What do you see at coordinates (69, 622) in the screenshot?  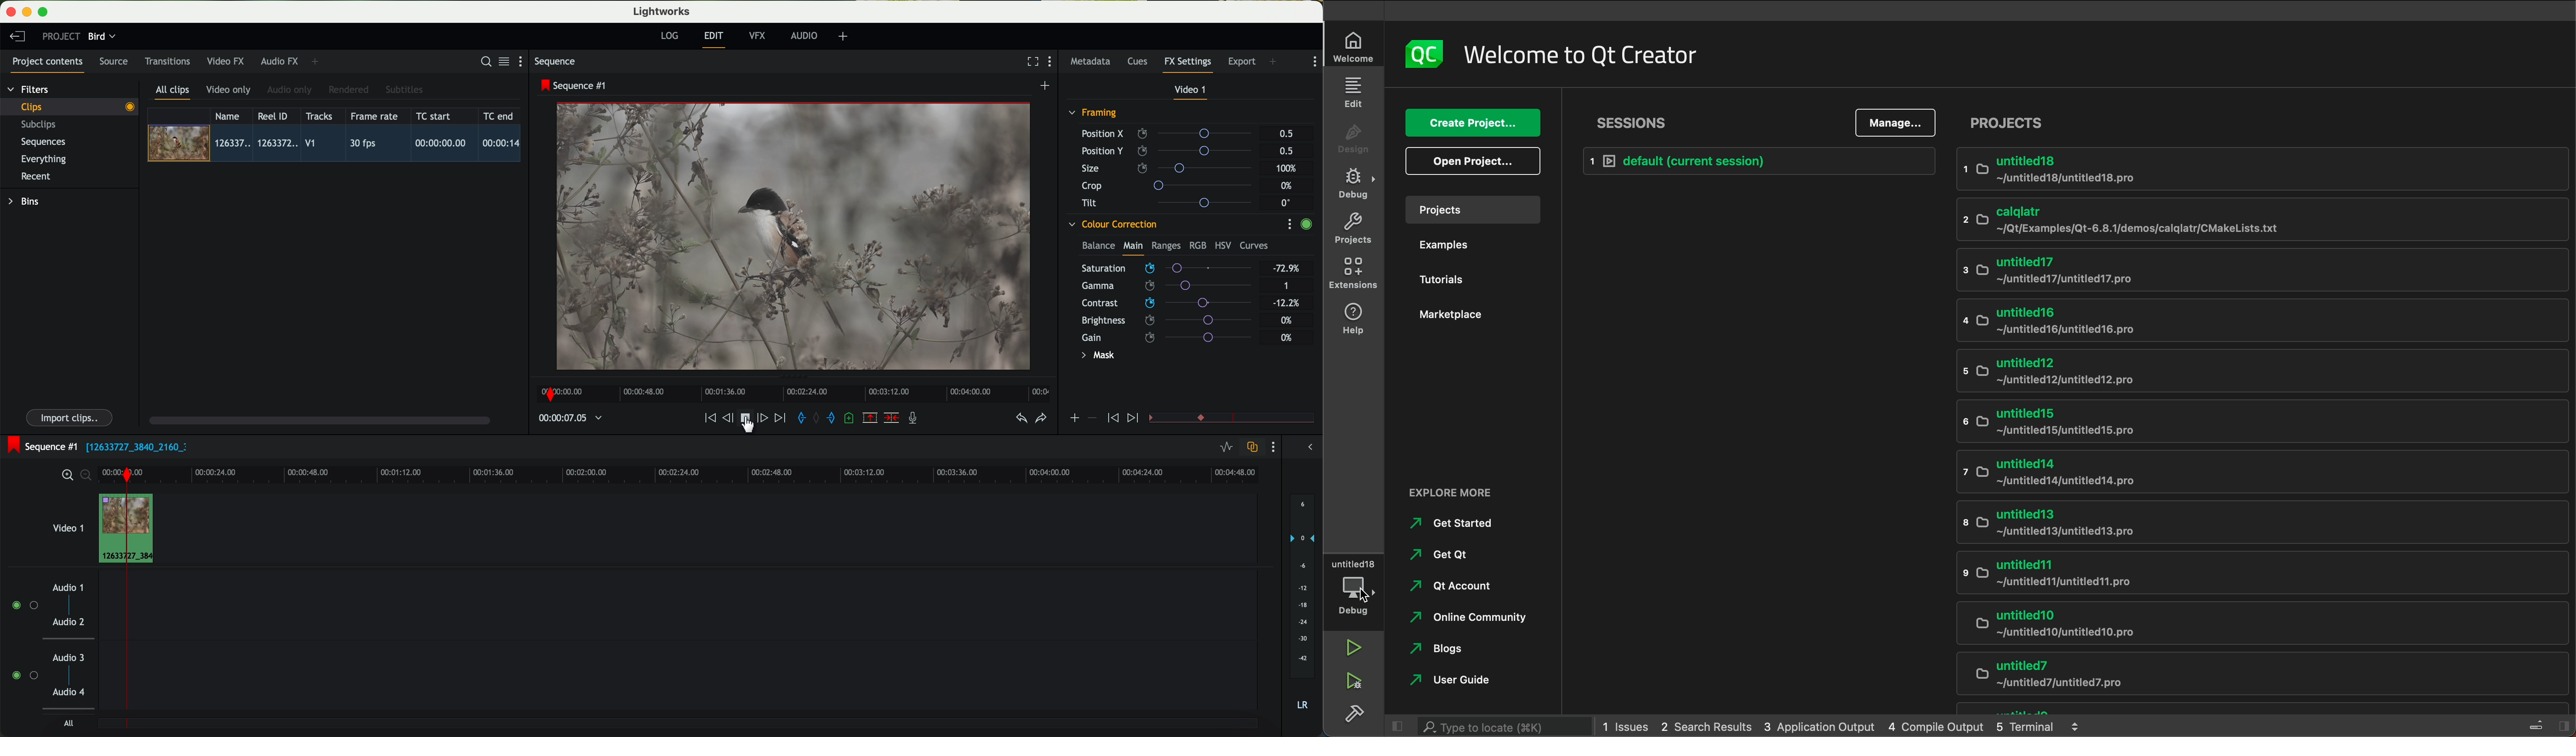 I see `audio 2` at bounding box center [69, 622].